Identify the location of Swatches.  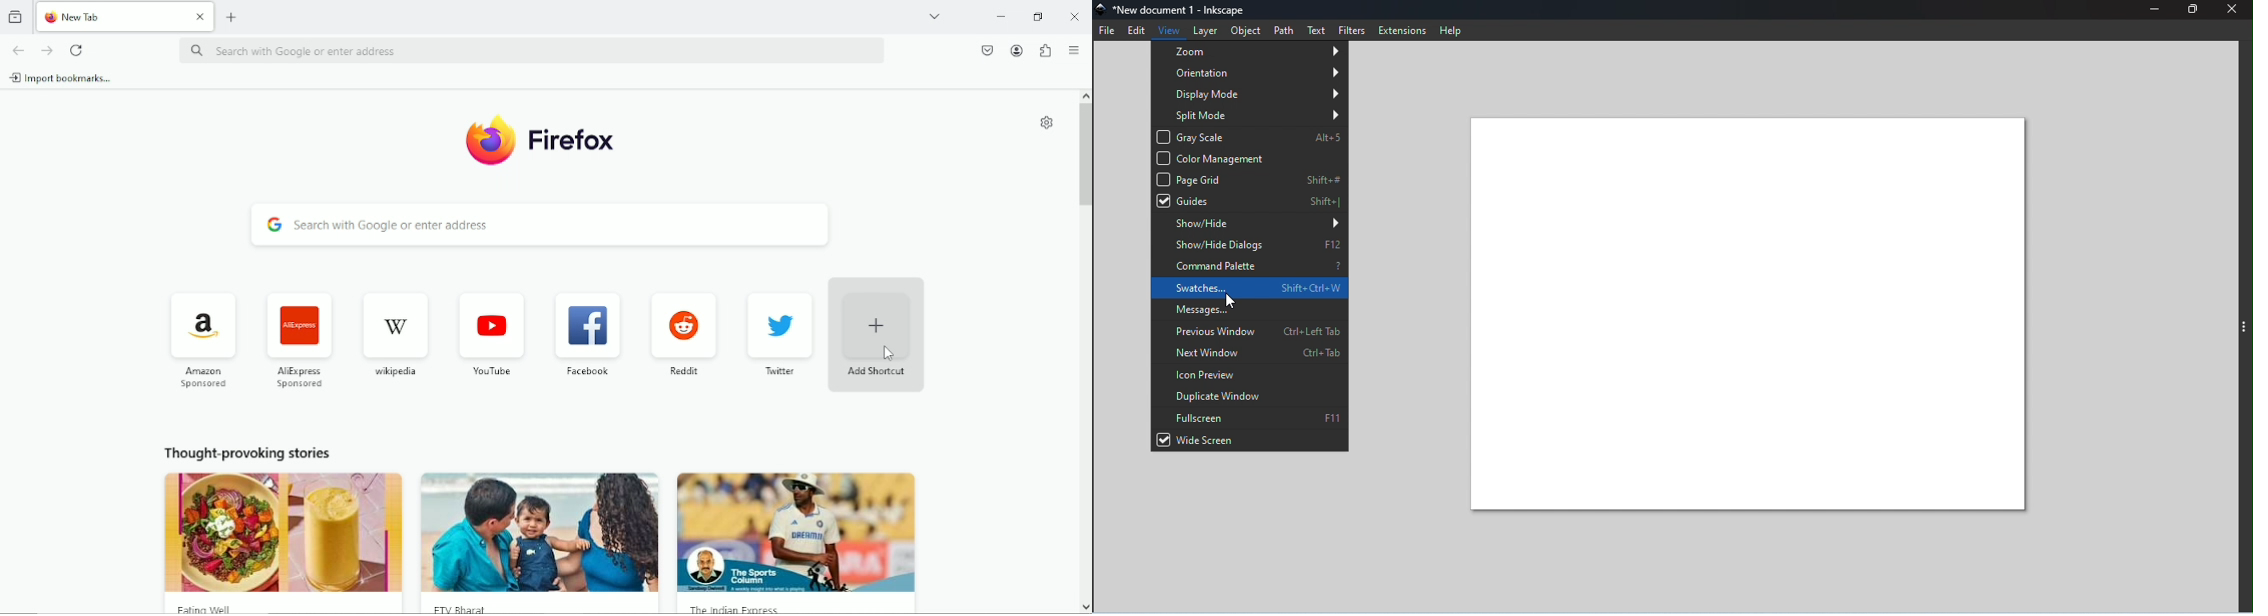
(1249, 287).